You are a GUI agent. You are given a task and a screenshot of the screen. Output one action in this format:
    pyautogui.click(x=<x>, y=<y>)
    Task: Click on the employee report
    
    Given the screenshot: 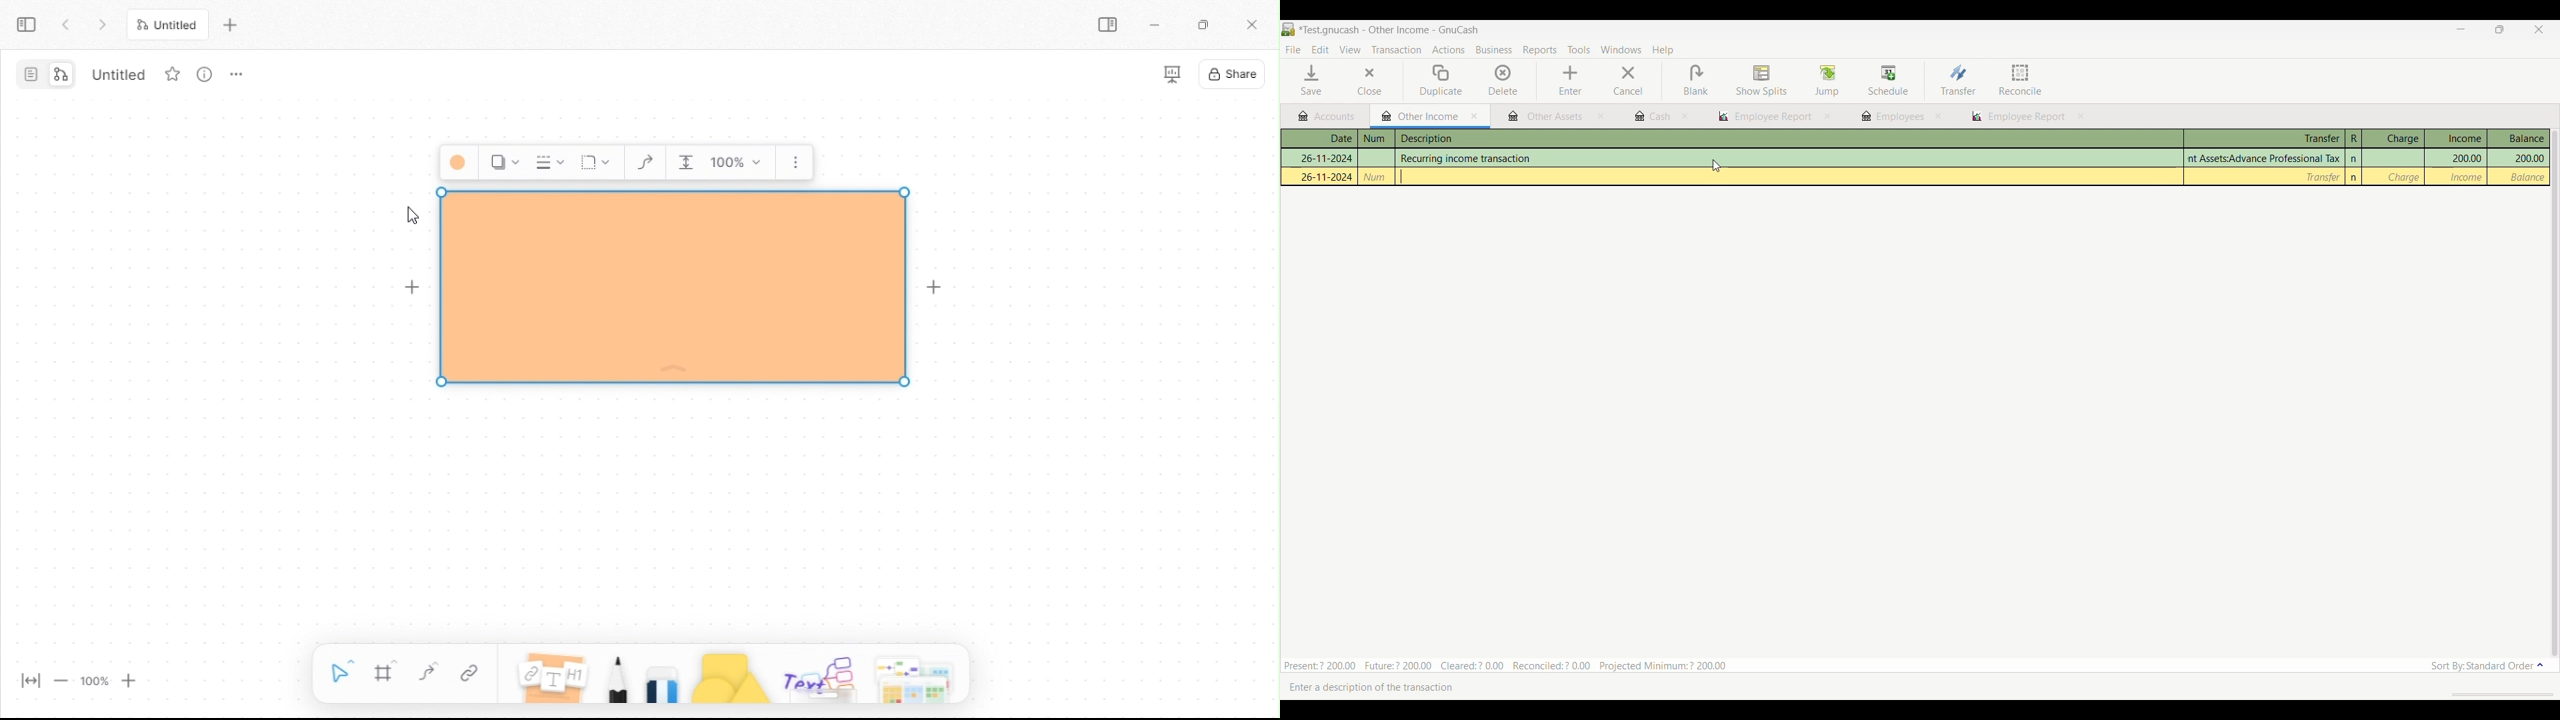 What is the action you would take?
    pyautogui.click(x=2025, y=118)
    